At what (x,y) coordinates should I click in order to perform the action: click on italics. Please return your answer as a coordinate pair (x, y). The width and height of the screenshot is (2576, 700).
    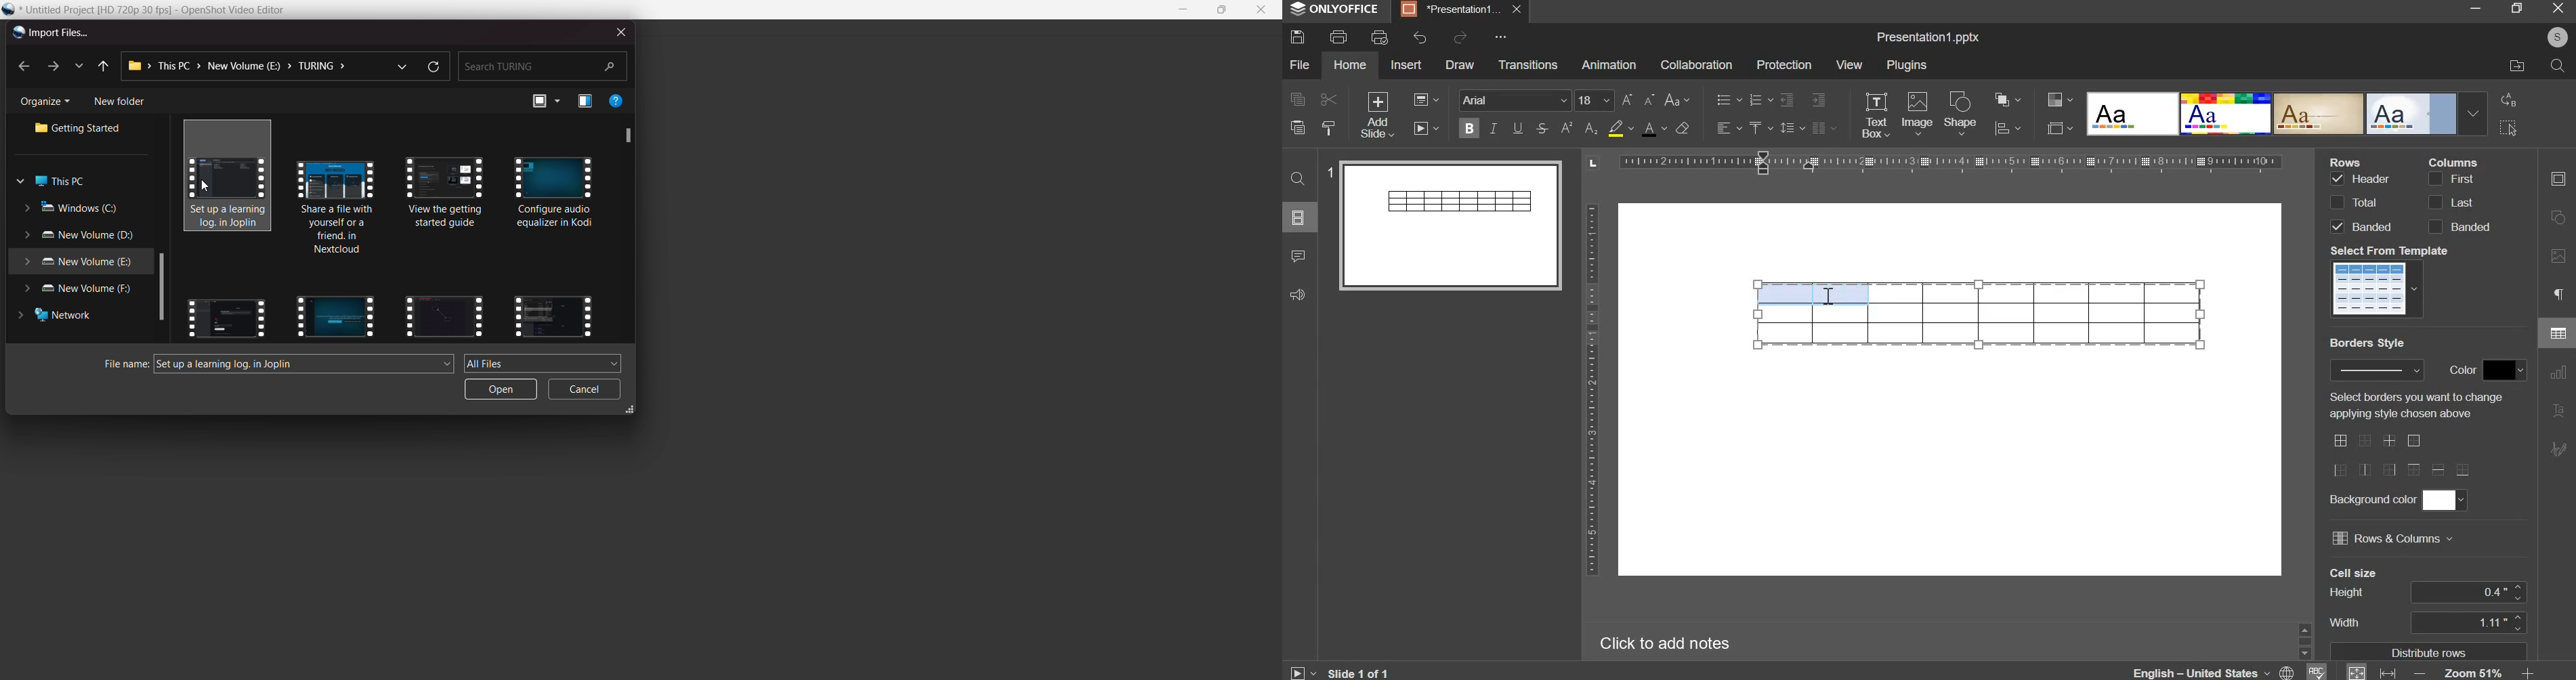
    Looking at the image, I should click on (1493, 127).